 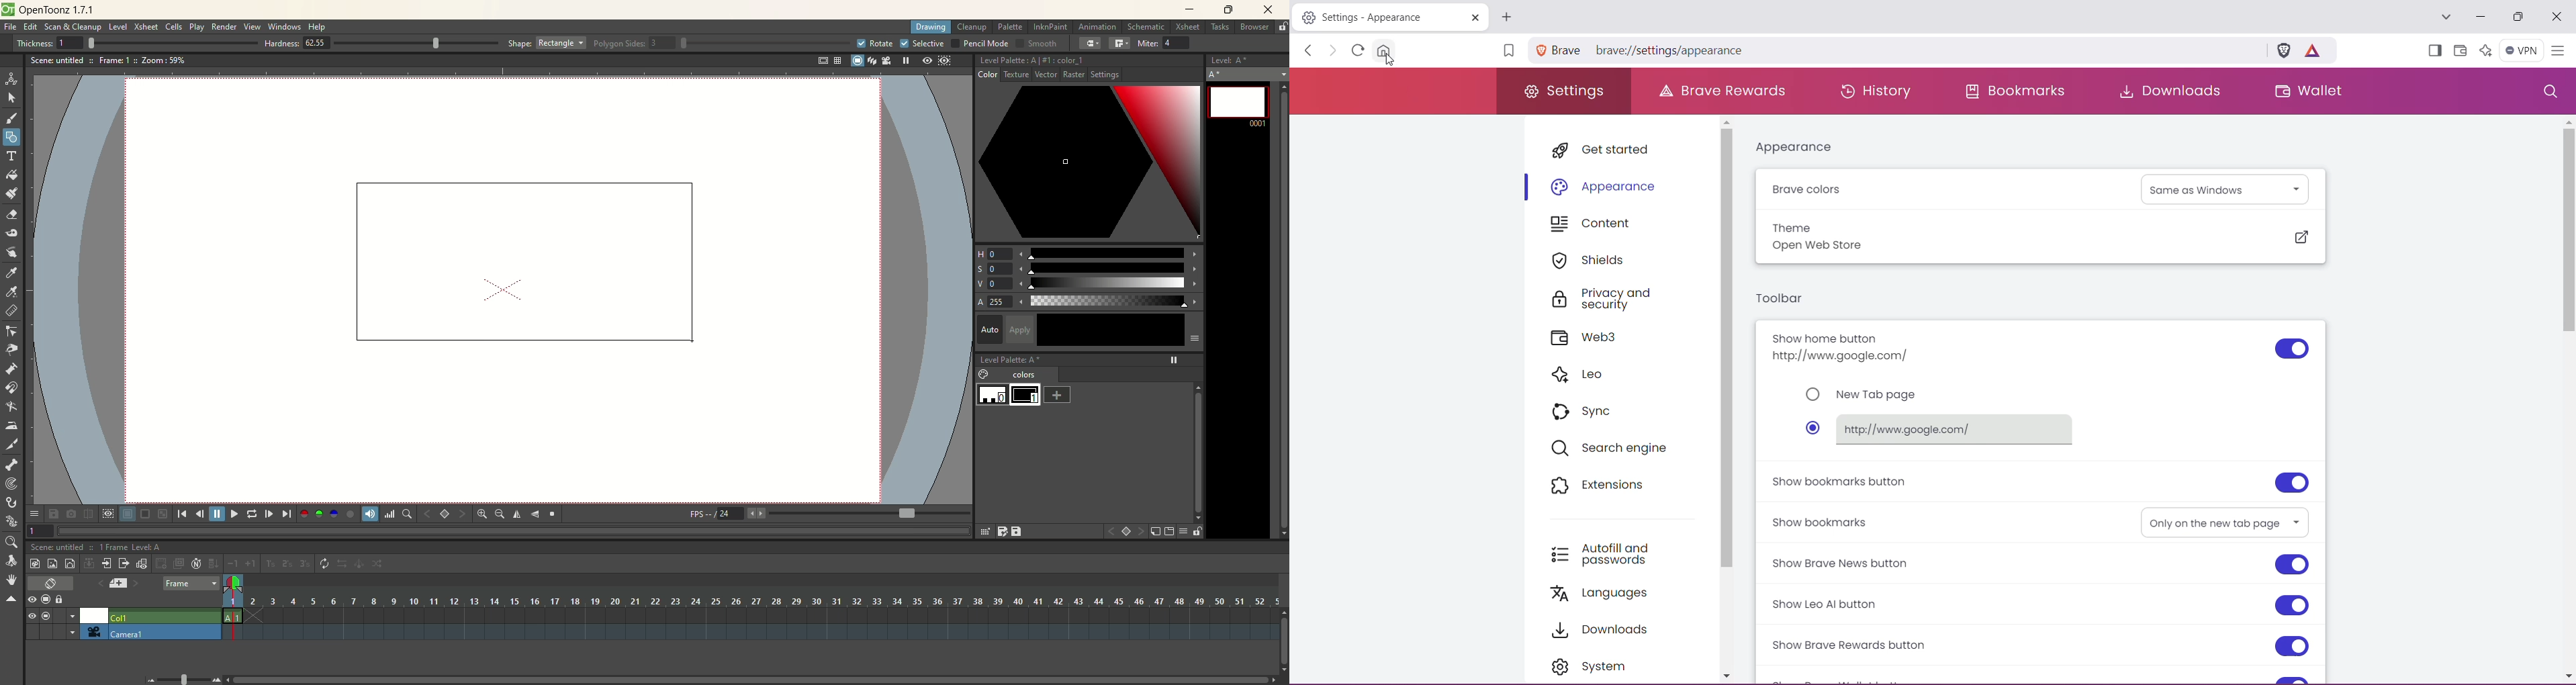 I want to click on next key, so click(x=1142, y=532).